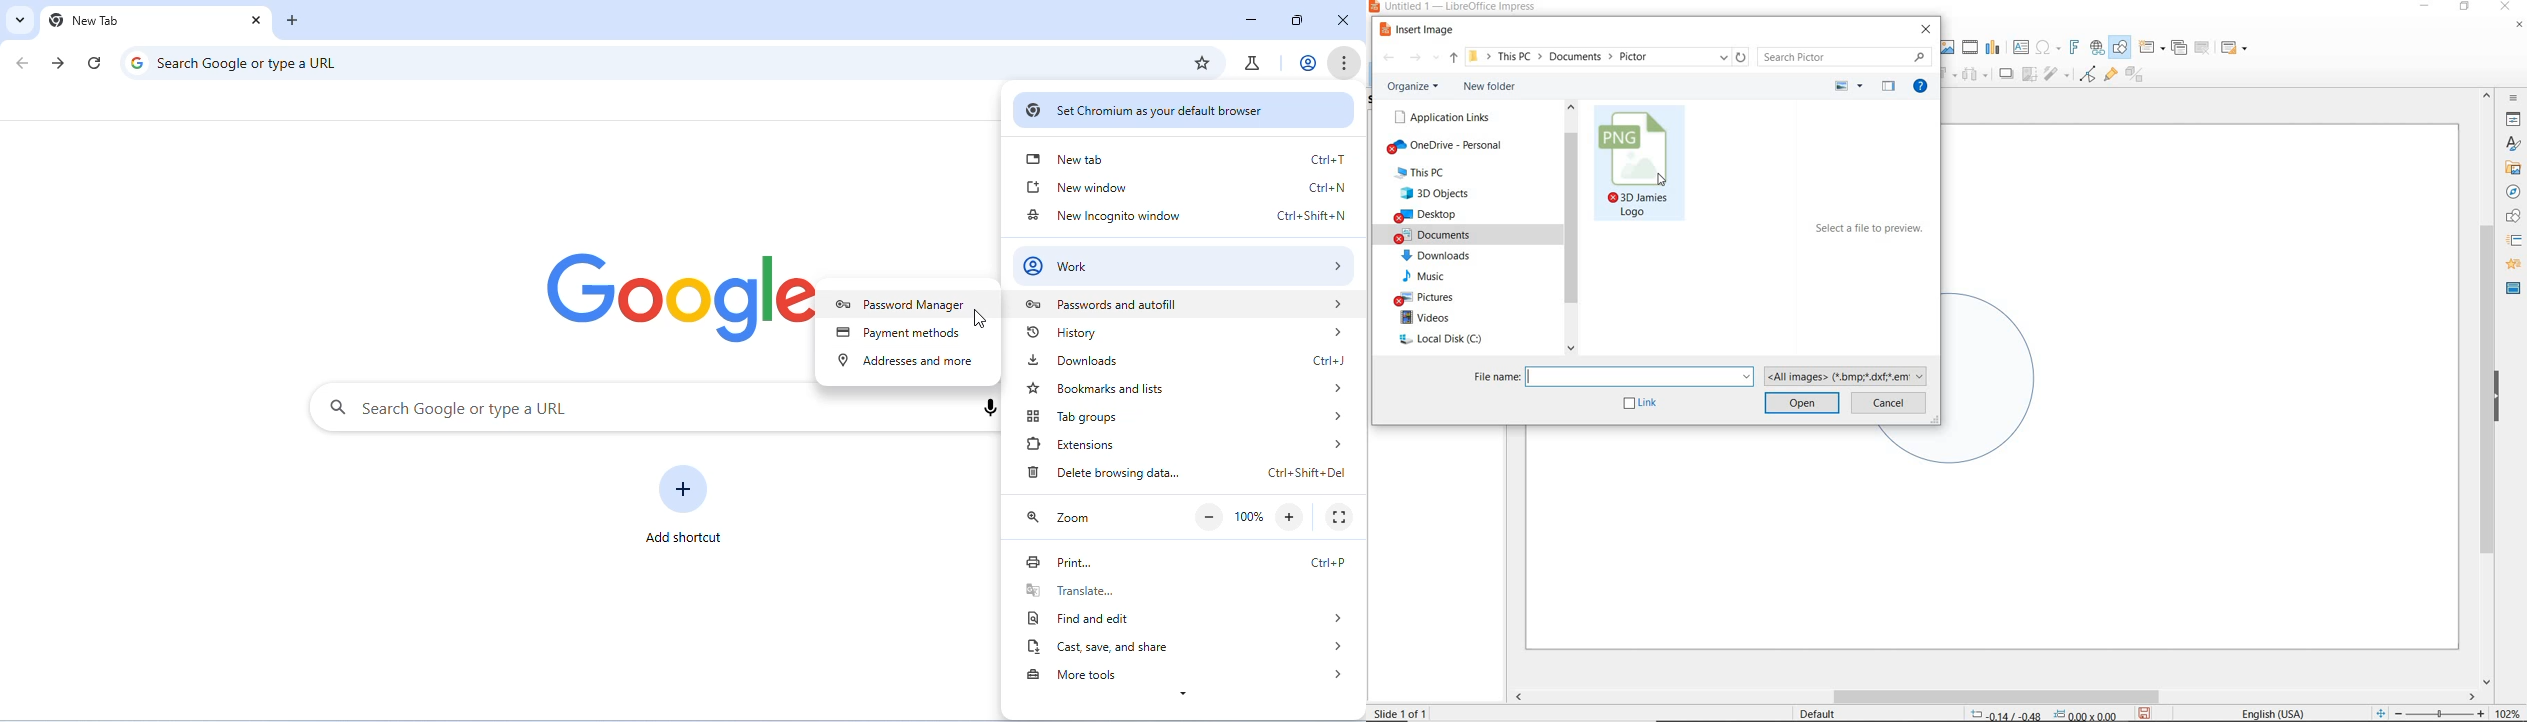  I want to click on google, so click(676, 300).